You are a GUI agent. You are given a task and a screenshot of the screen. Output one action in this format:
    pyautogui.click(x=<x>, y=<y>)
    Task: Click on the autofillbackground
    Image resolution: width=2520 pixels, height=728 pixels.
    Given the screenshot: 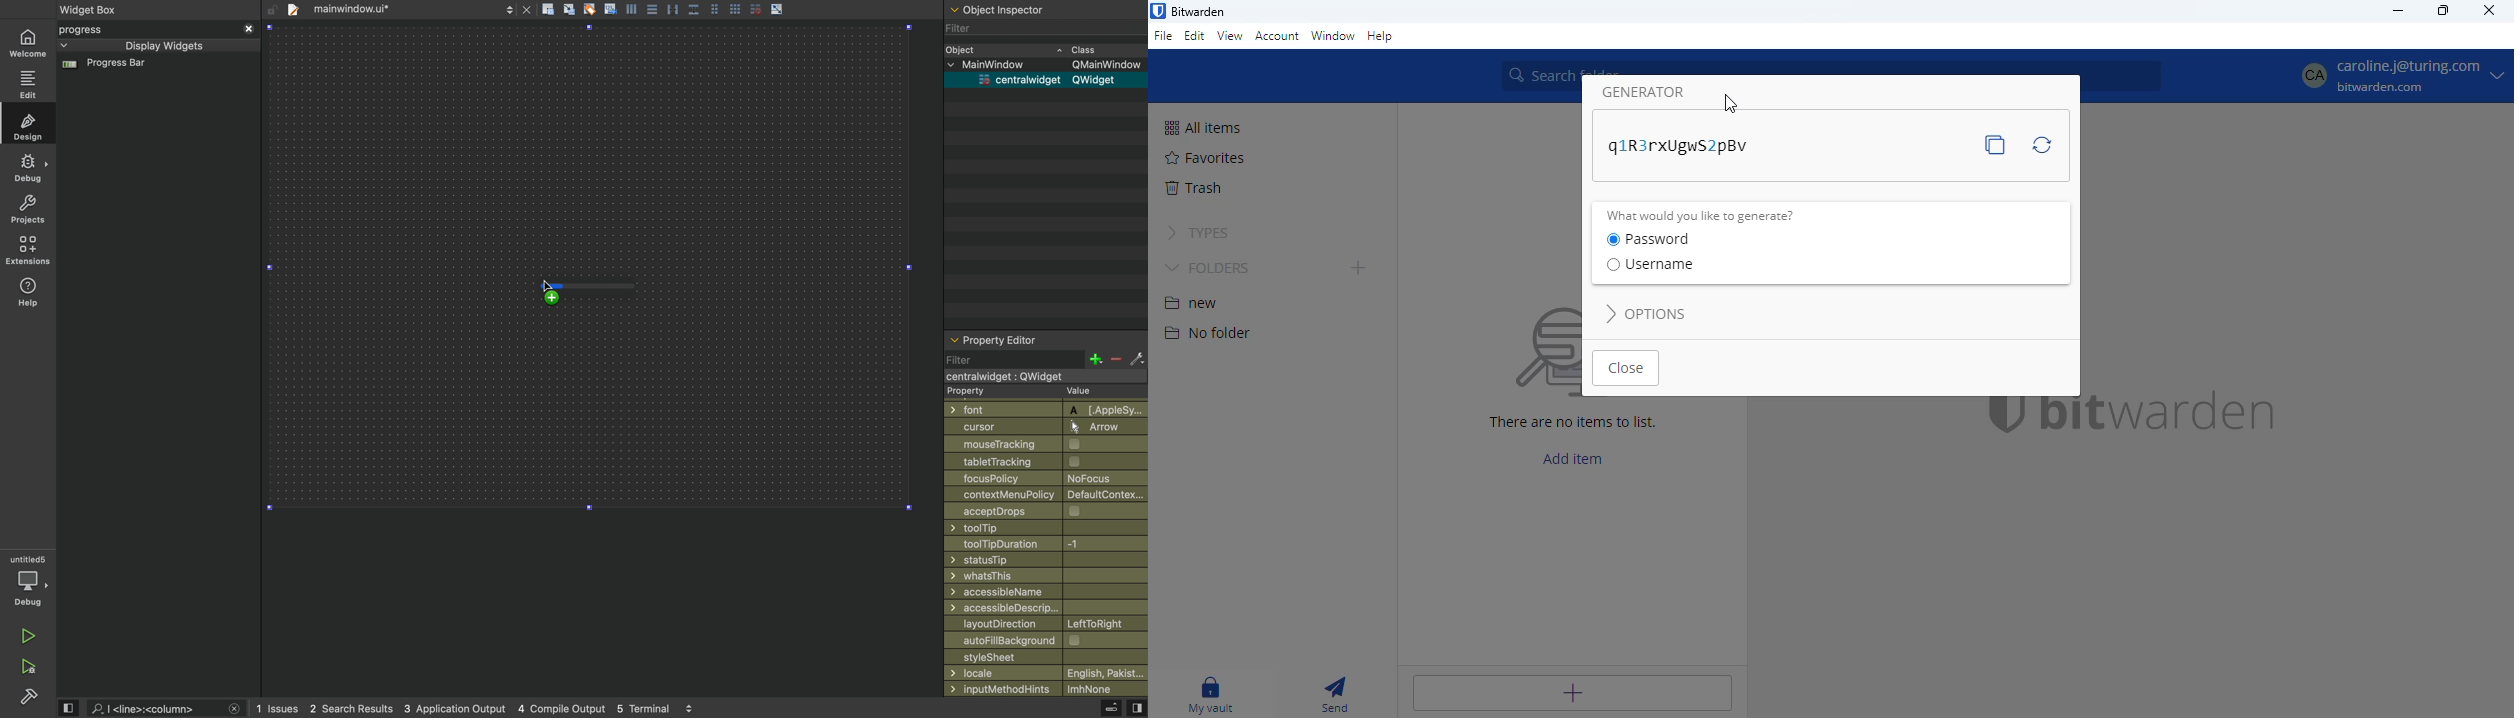 What is the action you would take?
    pyautogui.click(x=1049, y=640)
    